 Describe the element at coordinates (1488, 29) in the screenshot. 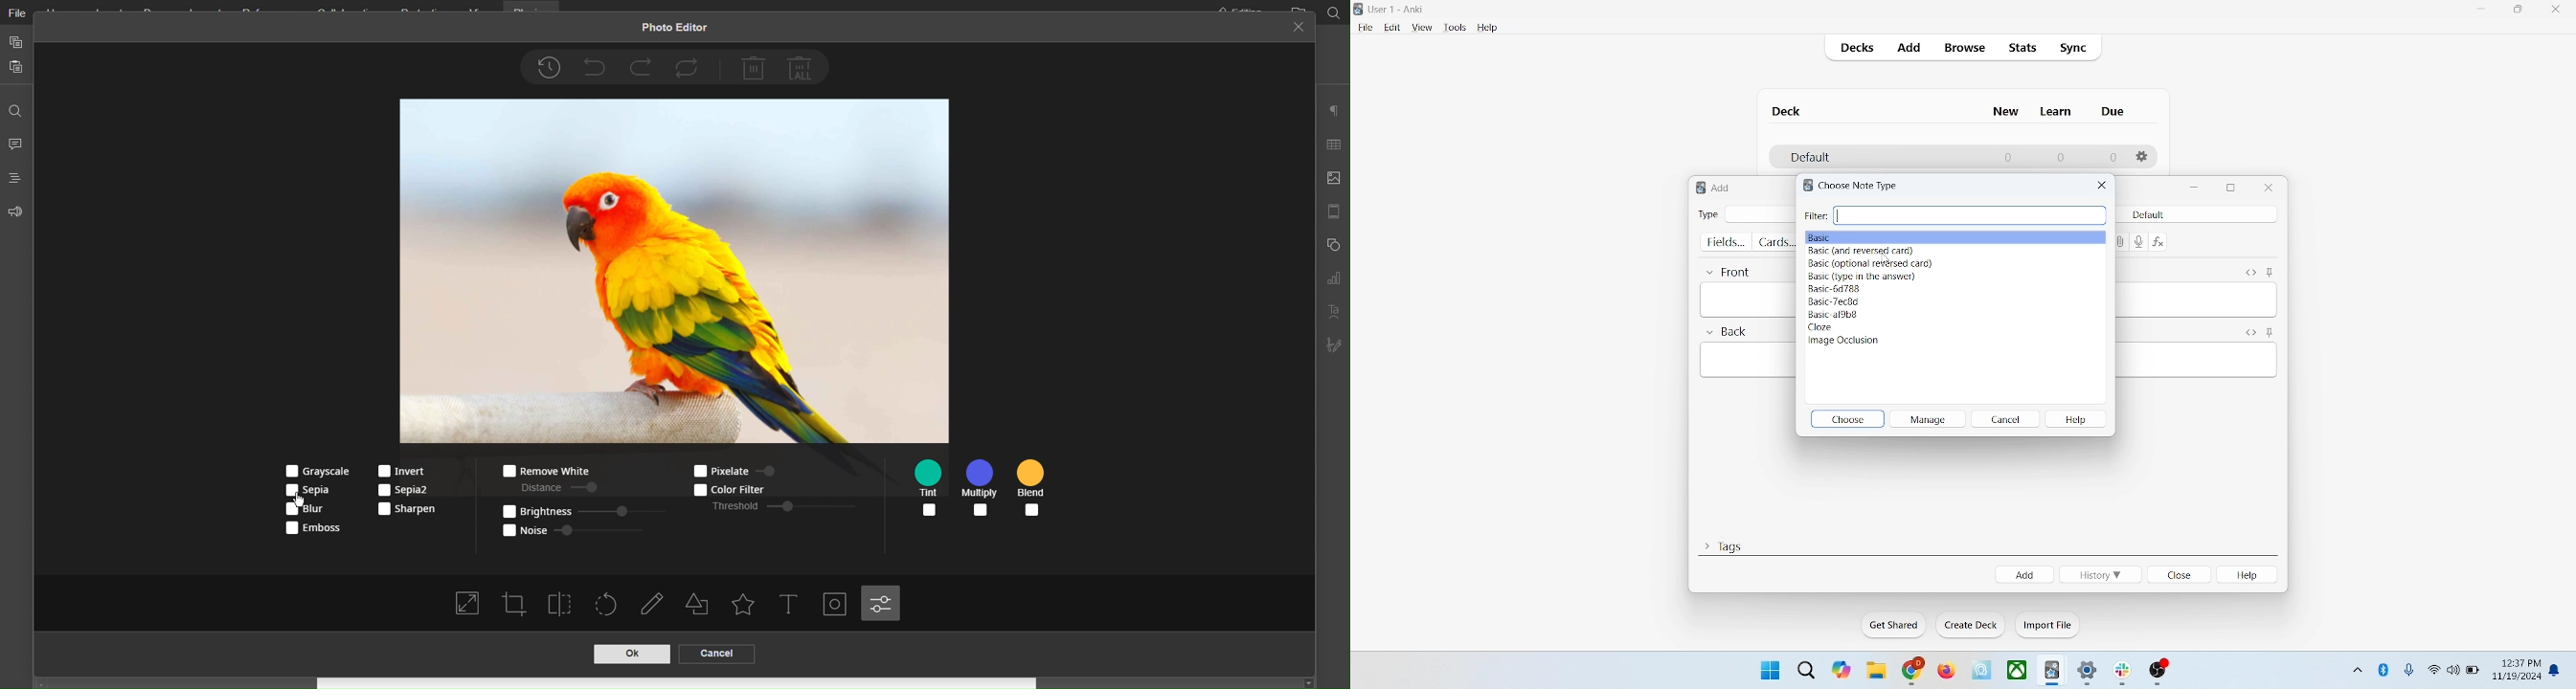

I see `help` at that location.